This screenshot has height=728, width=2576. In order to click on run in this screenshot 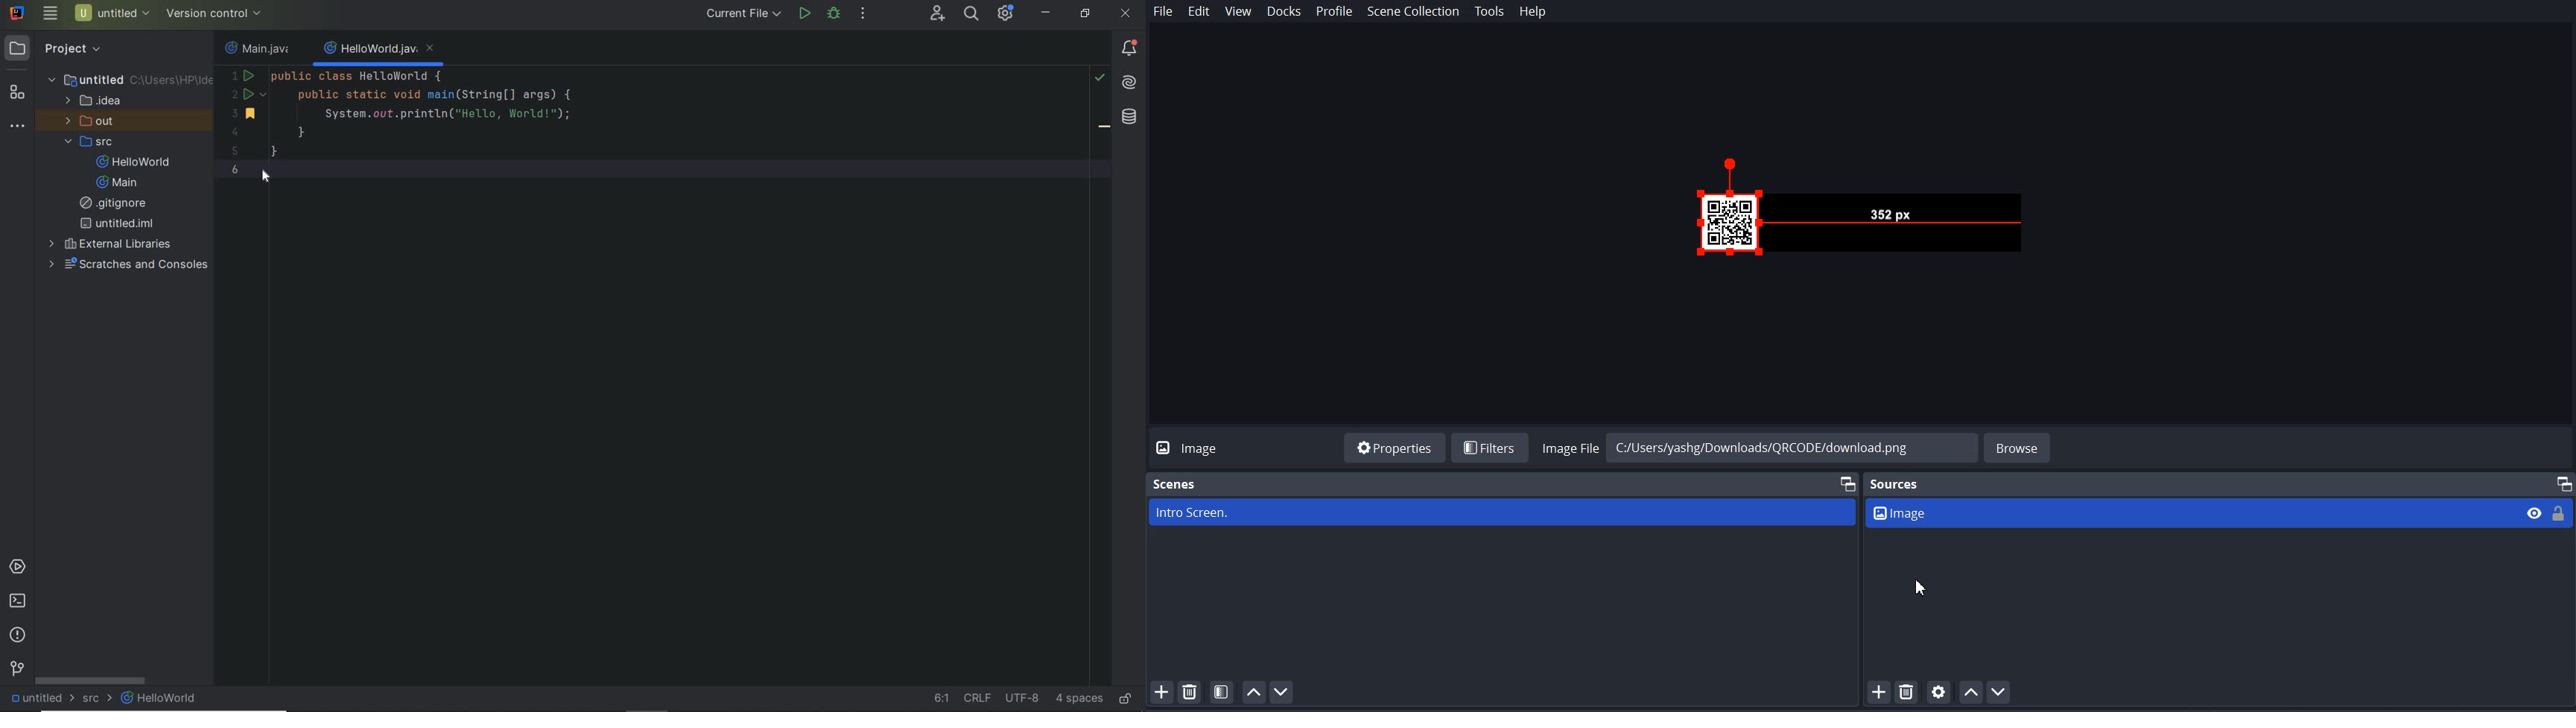, I will do `click(805, 14)`.